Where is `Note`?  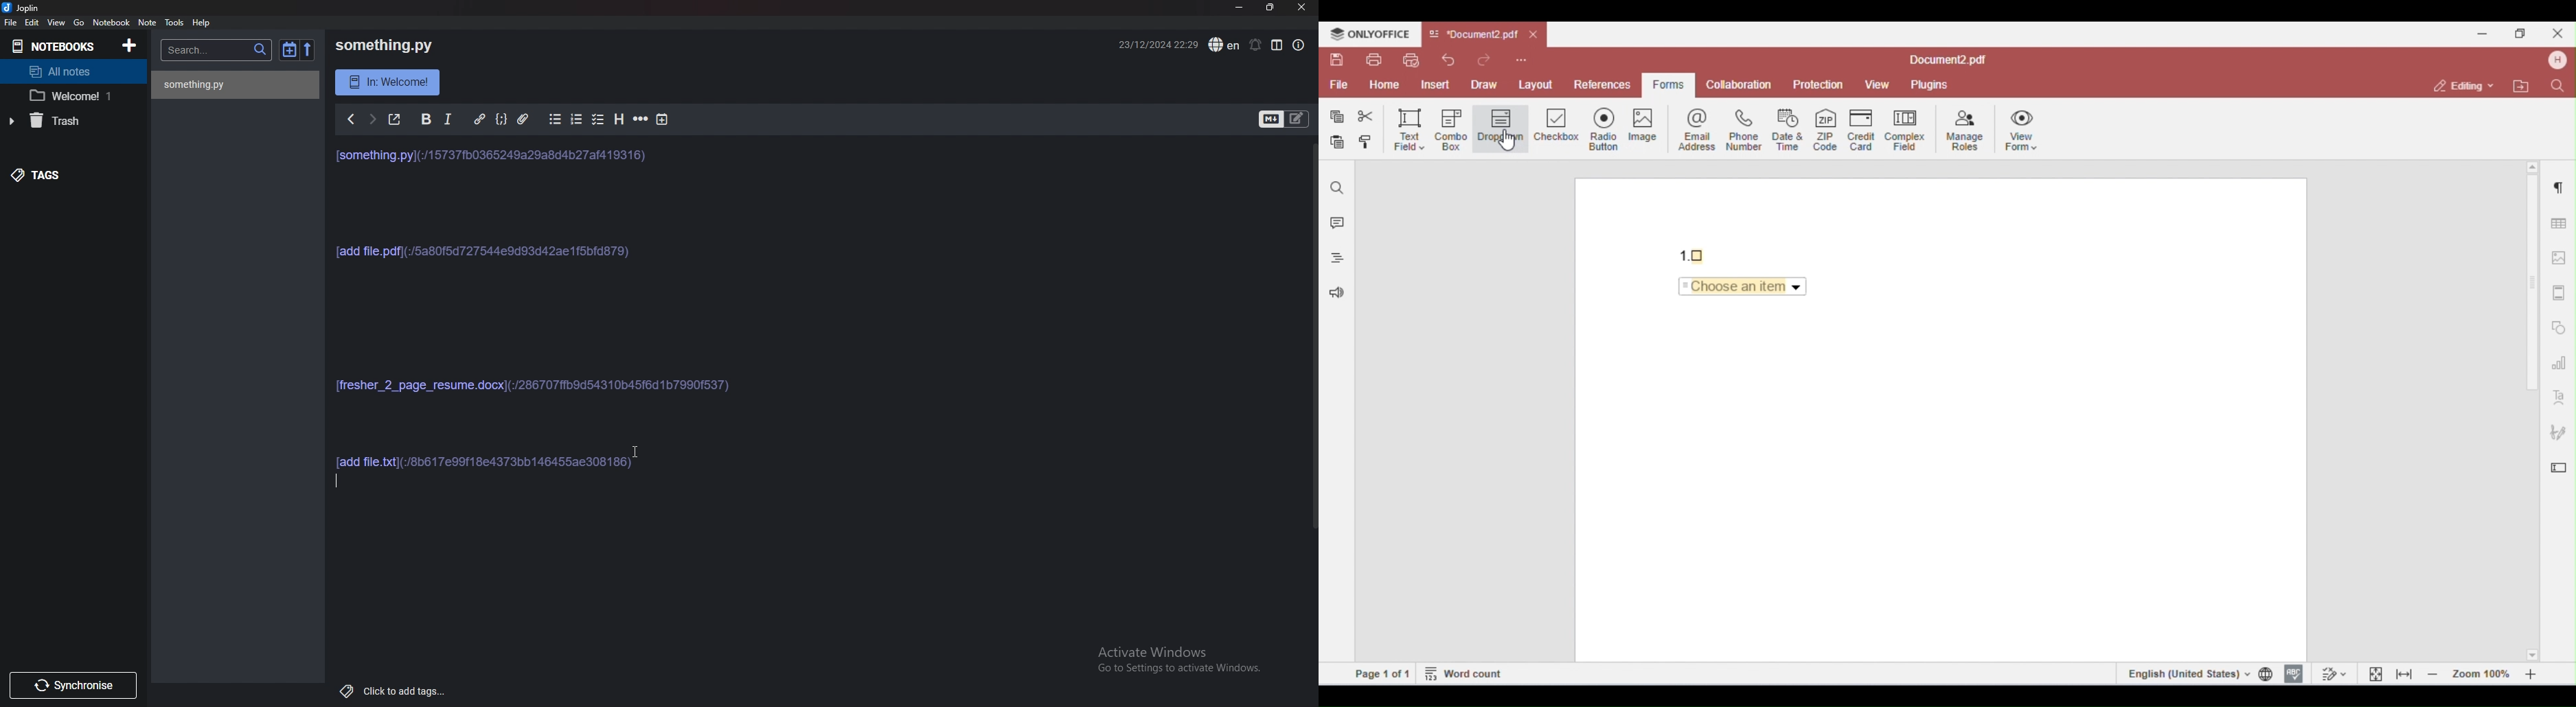
Note is located at coordinates (148, 23).